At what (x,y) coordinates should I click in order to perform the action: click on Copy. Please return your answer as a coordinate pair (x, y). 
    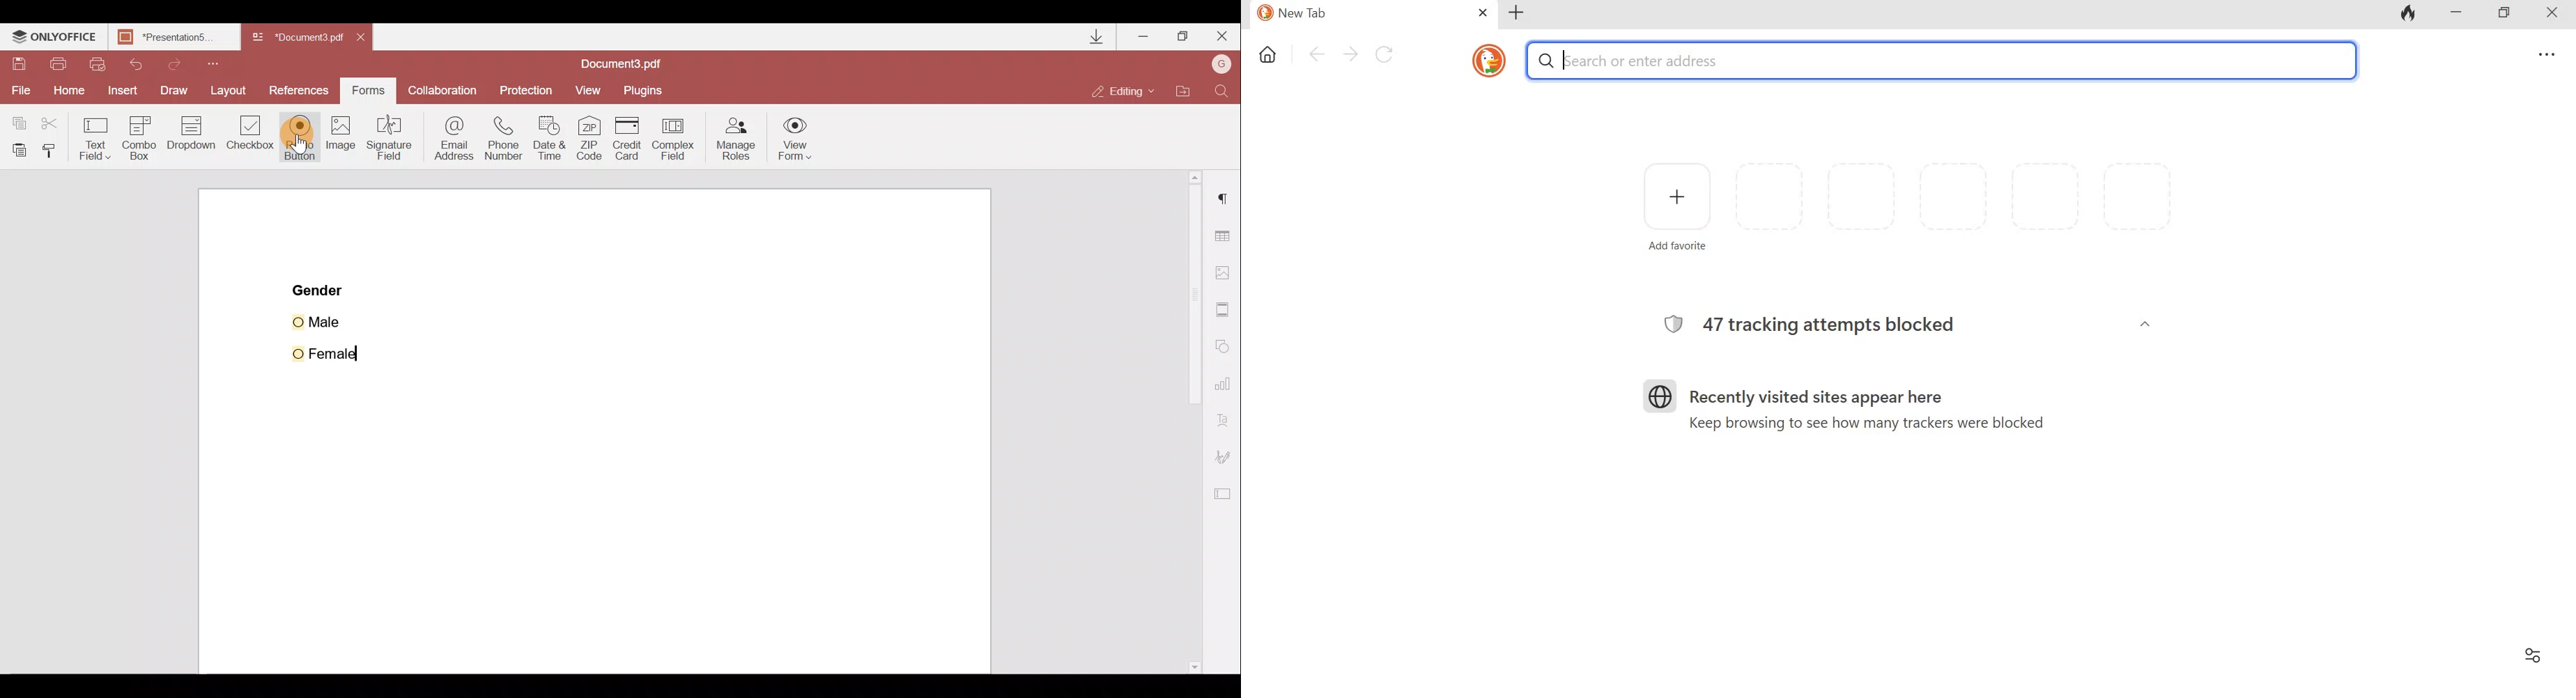
    Looking at the image, I should click on (16, 119).